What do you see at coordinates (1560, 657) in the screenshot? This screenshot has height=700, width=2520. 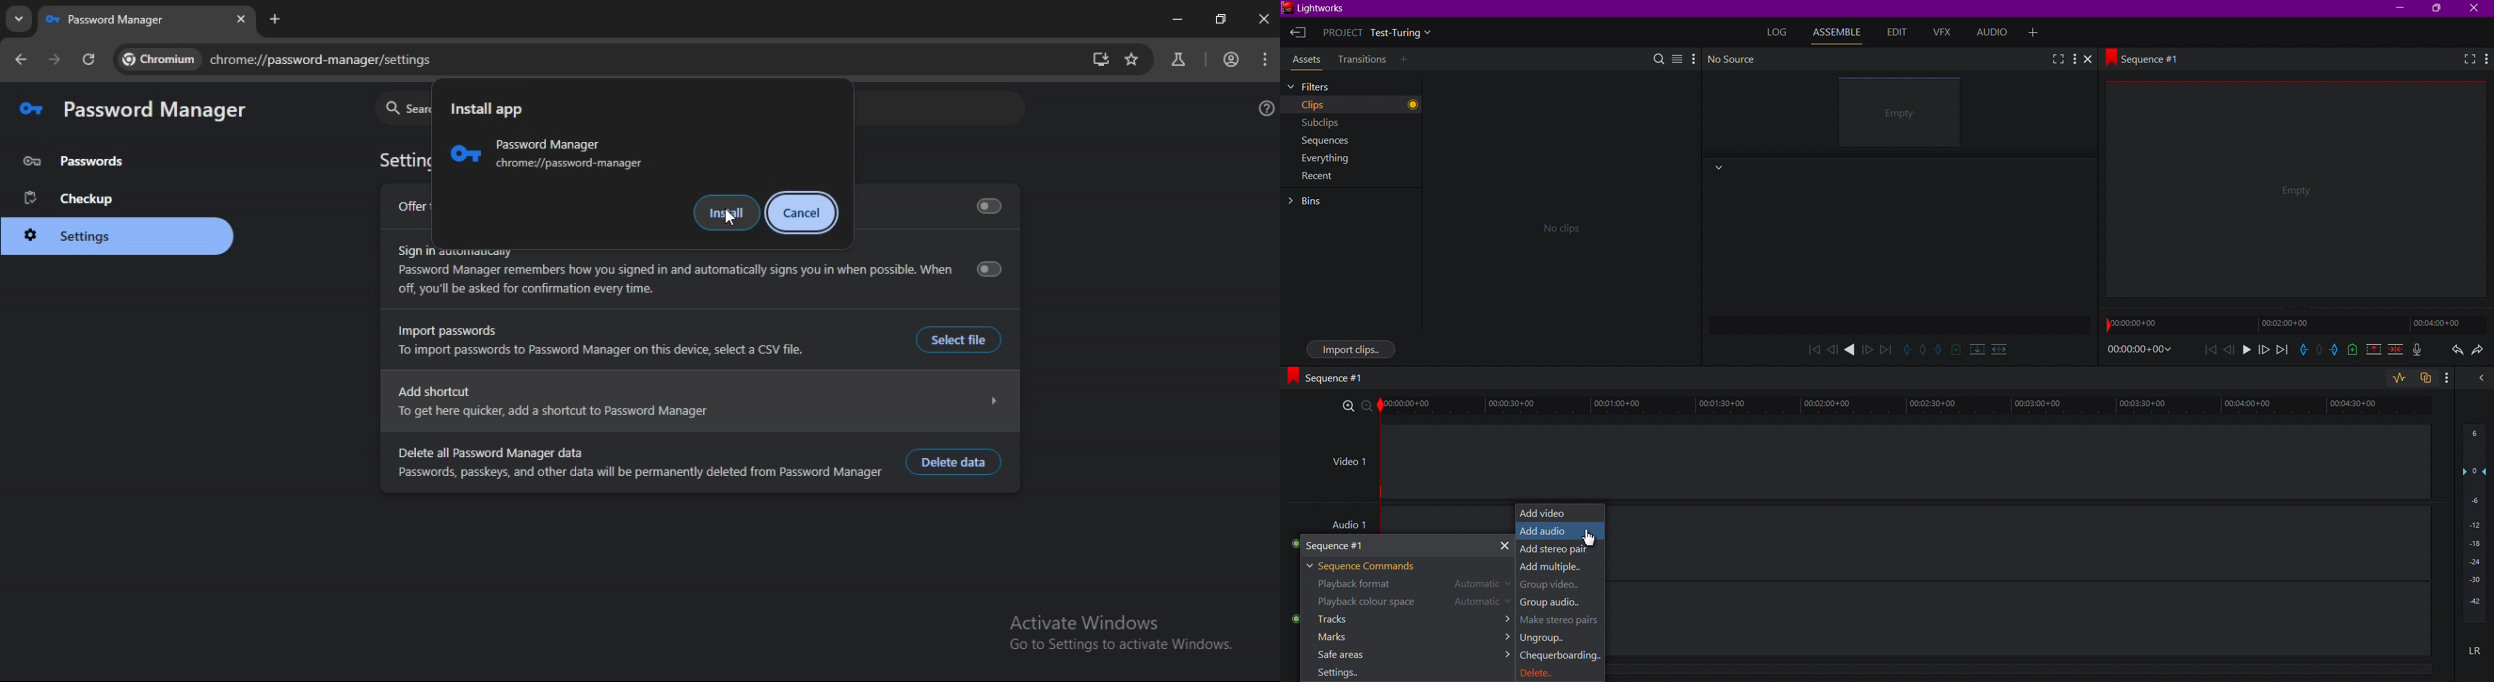 I see `Chequerboarding` at bounding box center [1560, 657].